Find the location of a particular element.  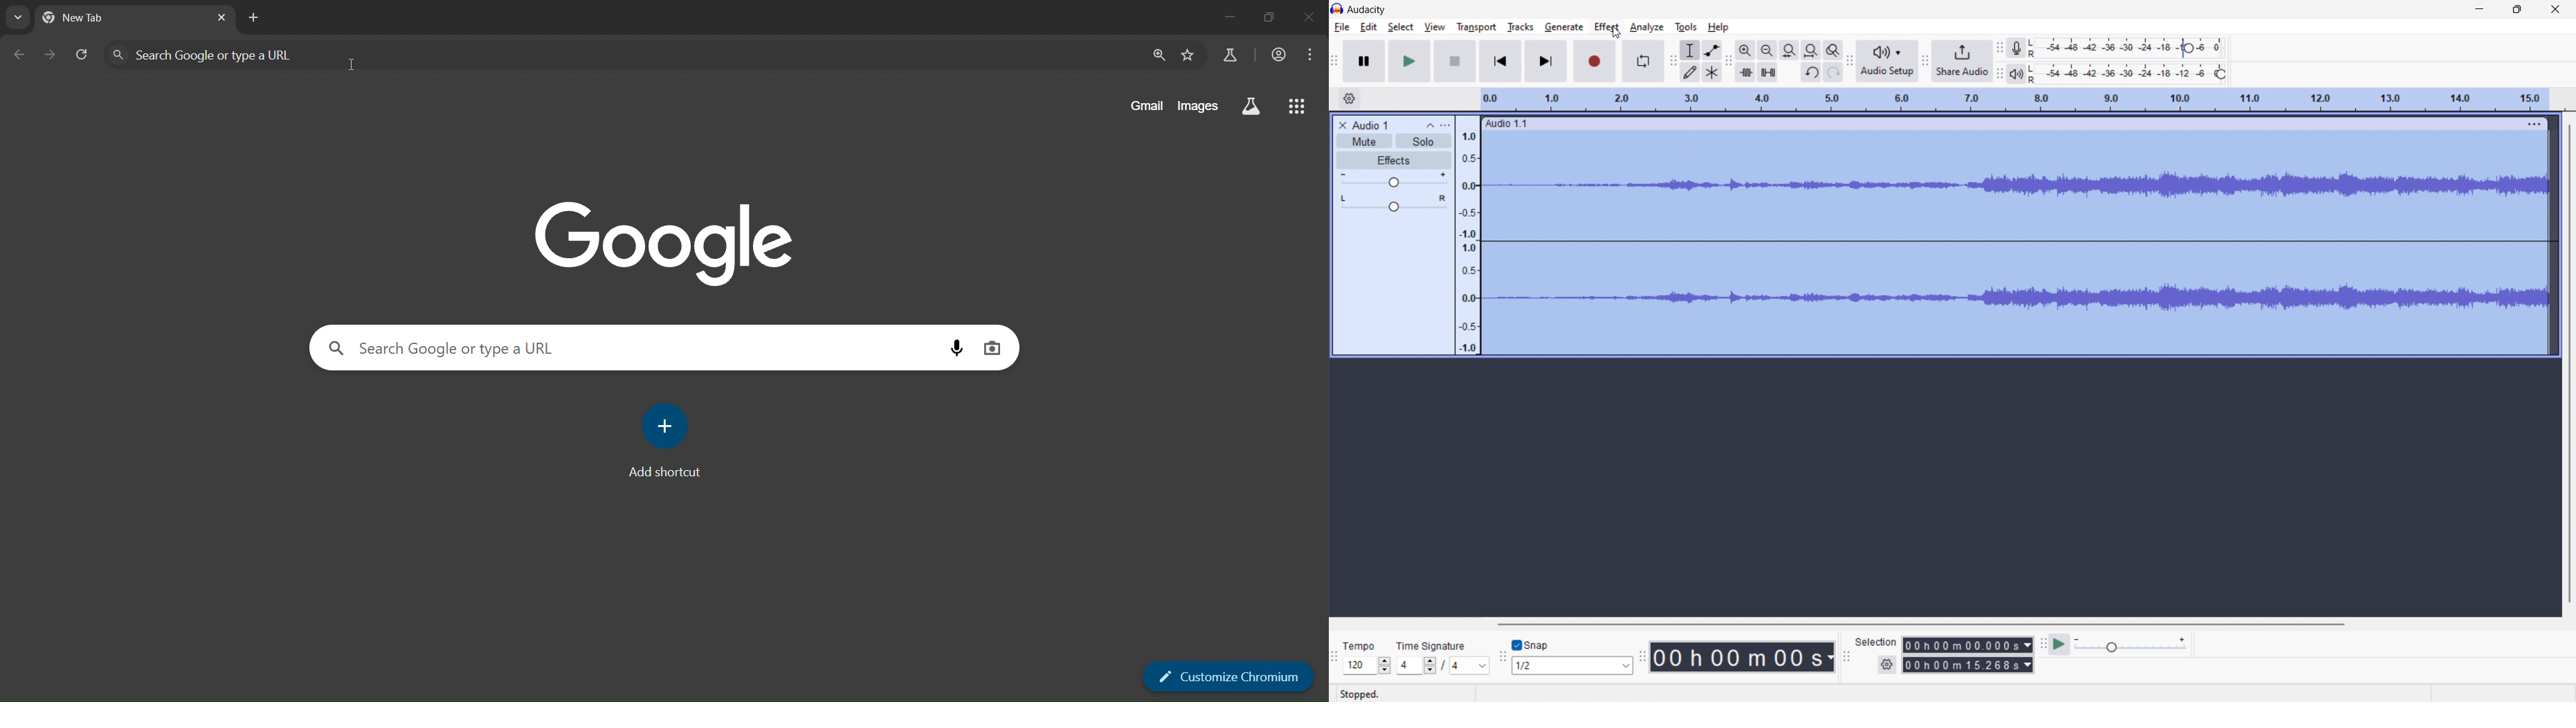

playback meter is located at coordinates (2016, 74).